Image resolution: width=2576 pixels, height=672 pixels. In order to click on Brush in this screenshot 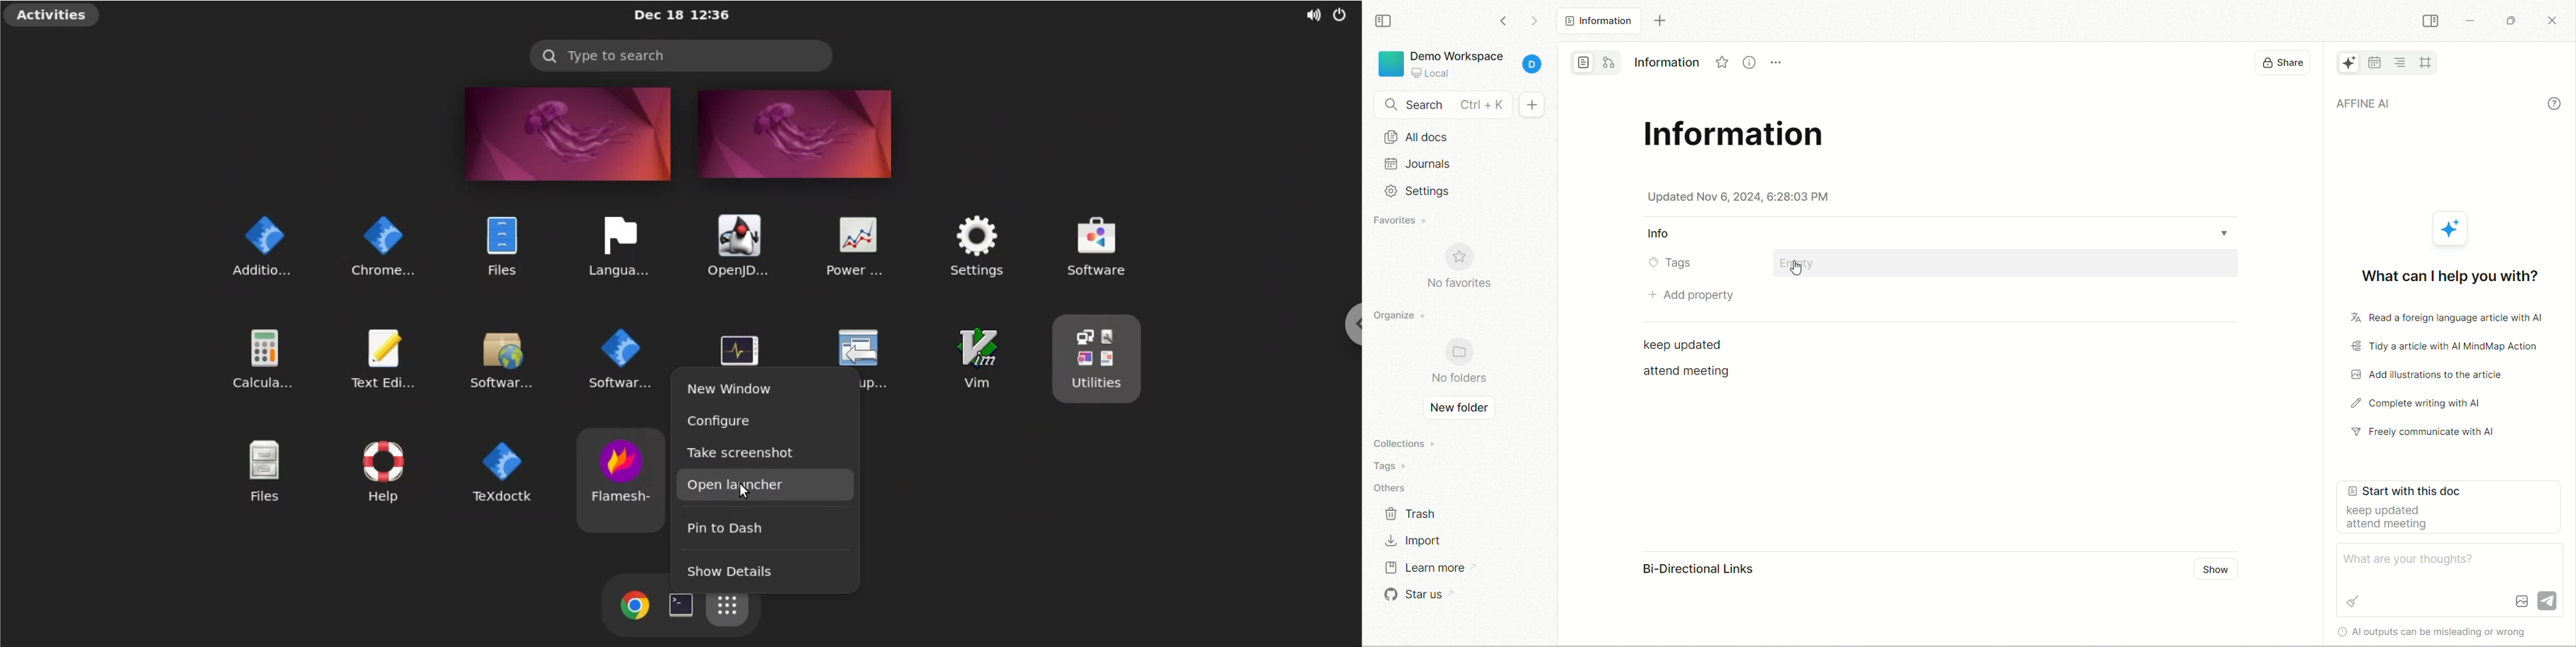, I will do `click(2353, 600)`.